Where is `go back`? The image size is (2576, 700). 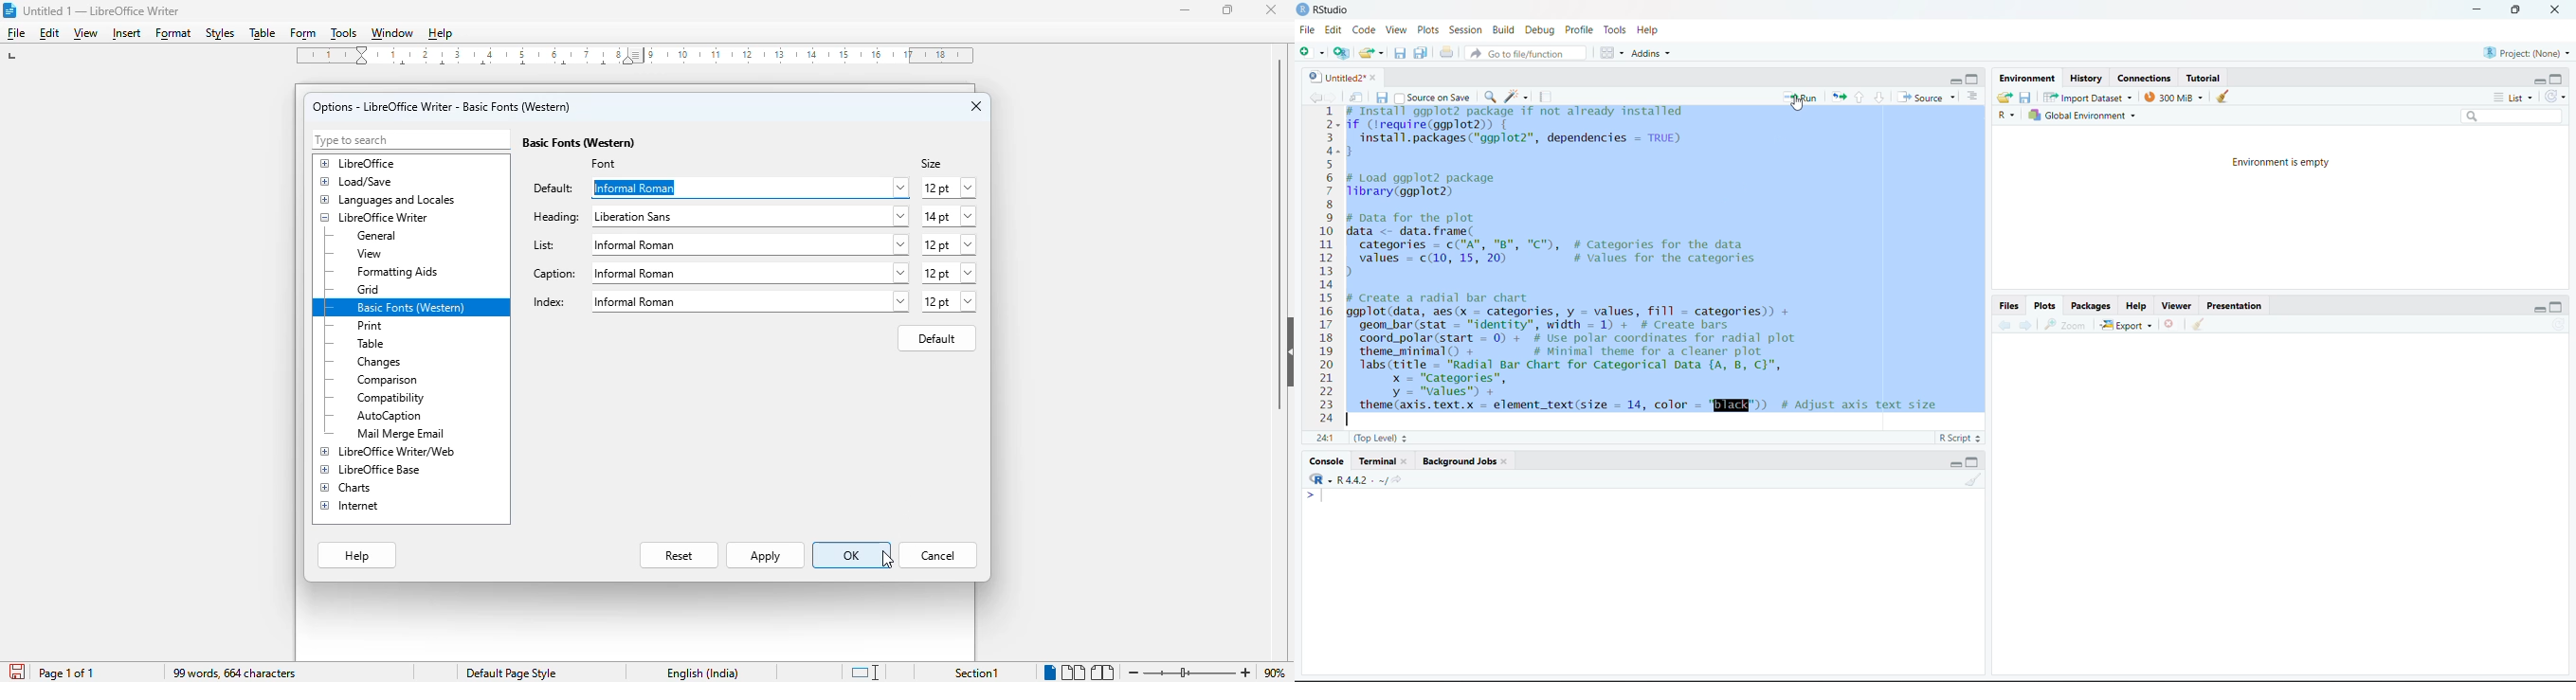 go back is located at coordinates (2001, 326).